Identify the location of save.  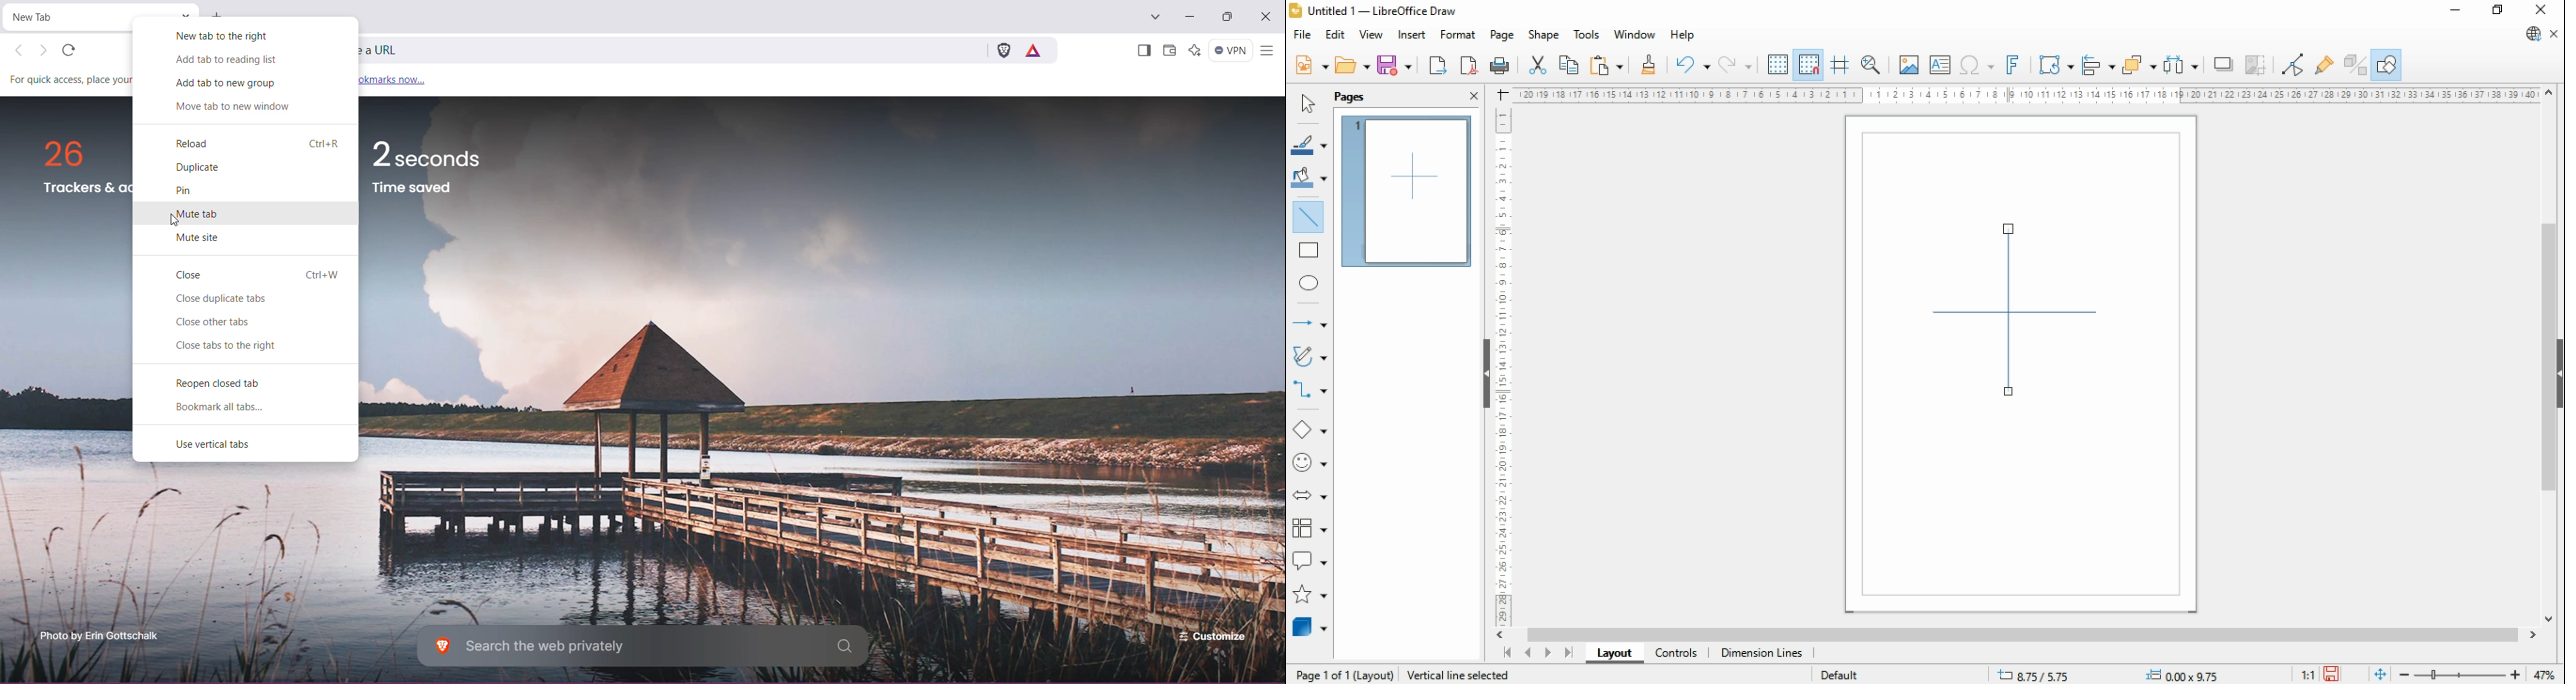
(2332, 674).